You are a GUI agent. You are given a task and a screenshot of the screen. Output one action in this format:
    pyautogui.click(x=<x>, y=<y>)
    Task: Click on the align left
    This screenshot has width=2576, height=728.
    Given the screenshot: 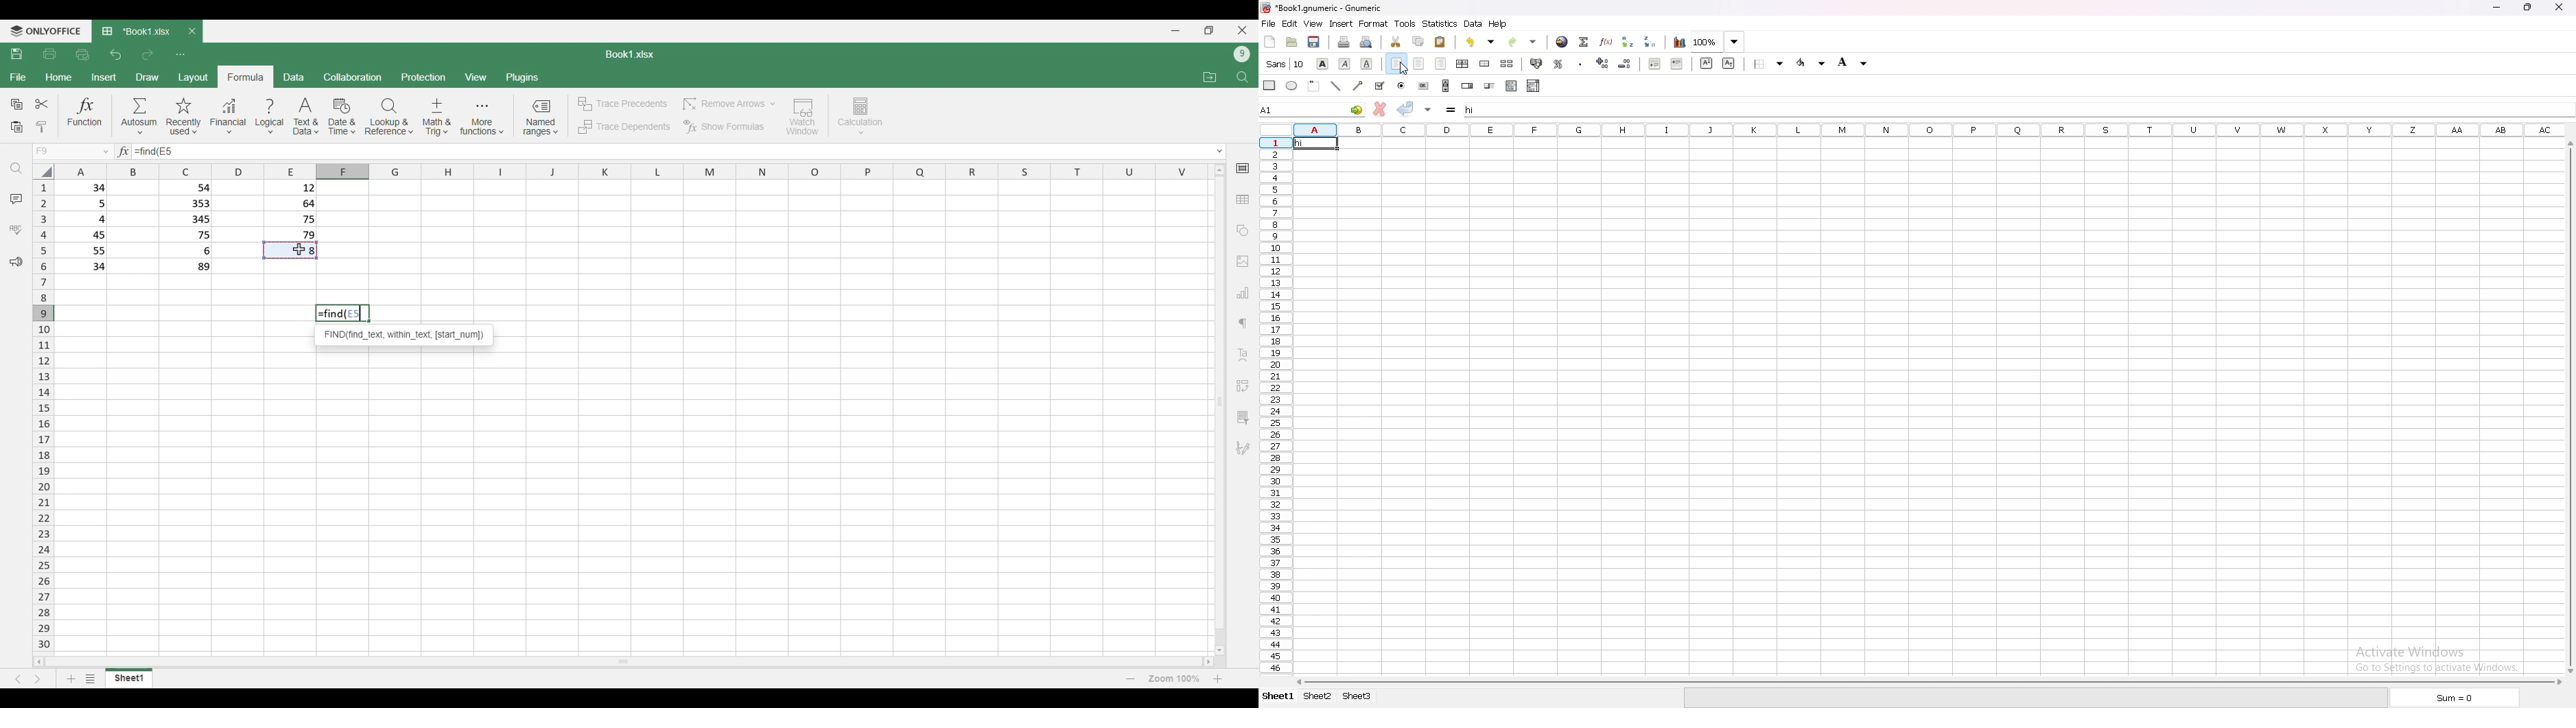 What is the action you would take?
    pyautogui.click(x=1396, y=64)
    